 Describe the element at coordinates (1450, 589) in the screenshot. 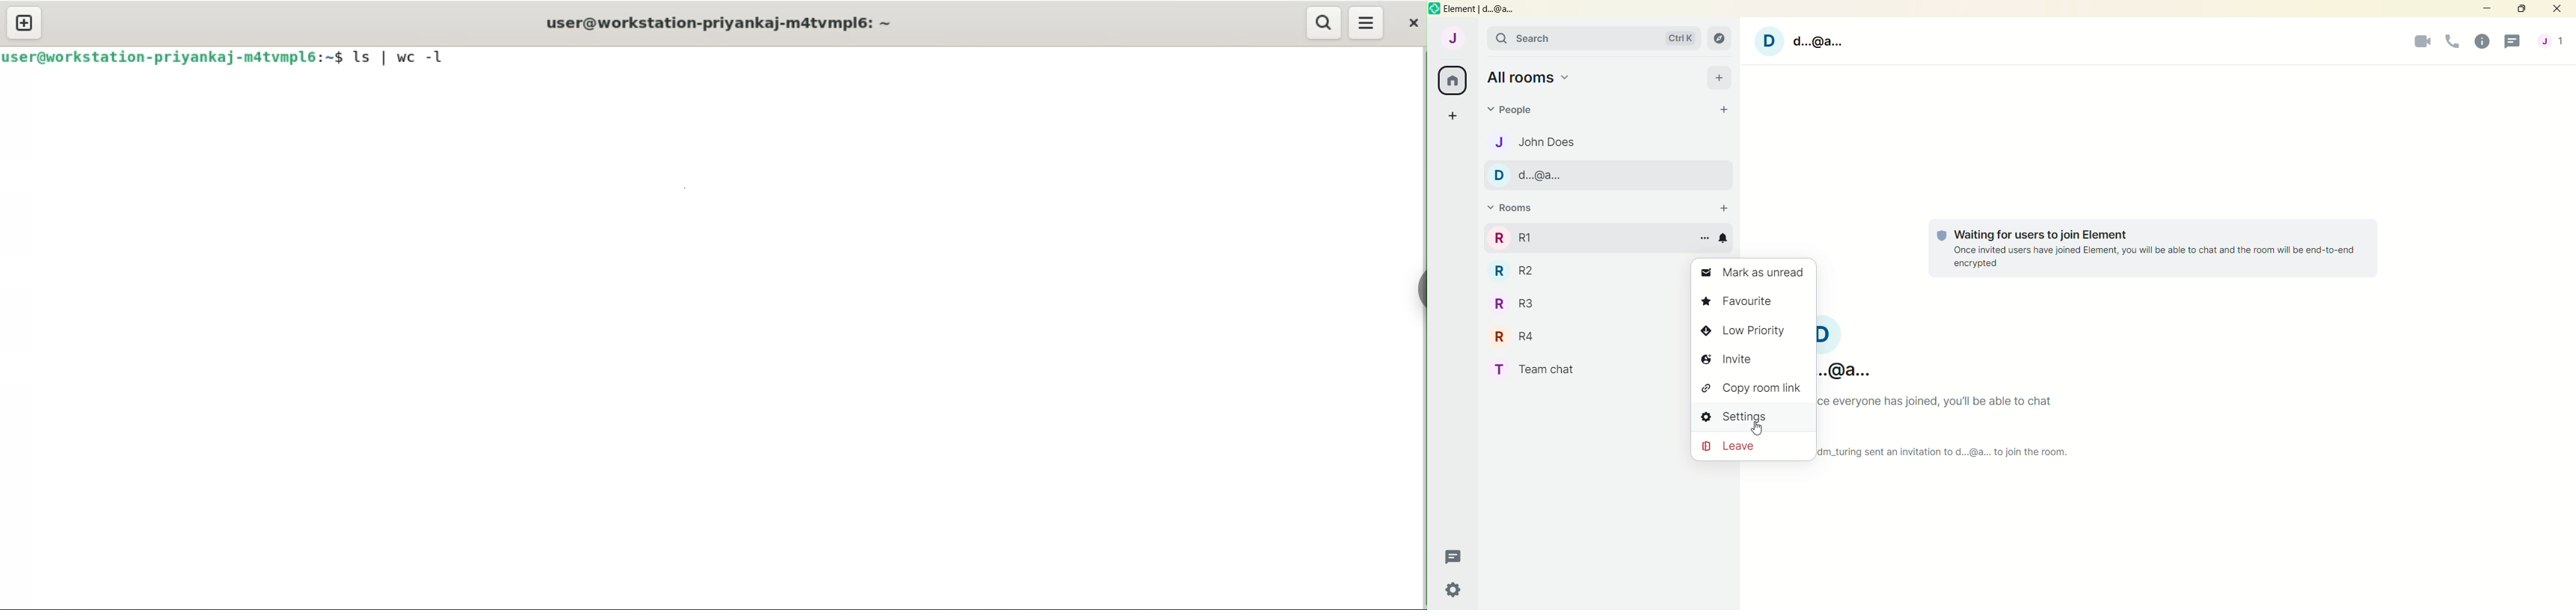

I see `quick settings` at that location.